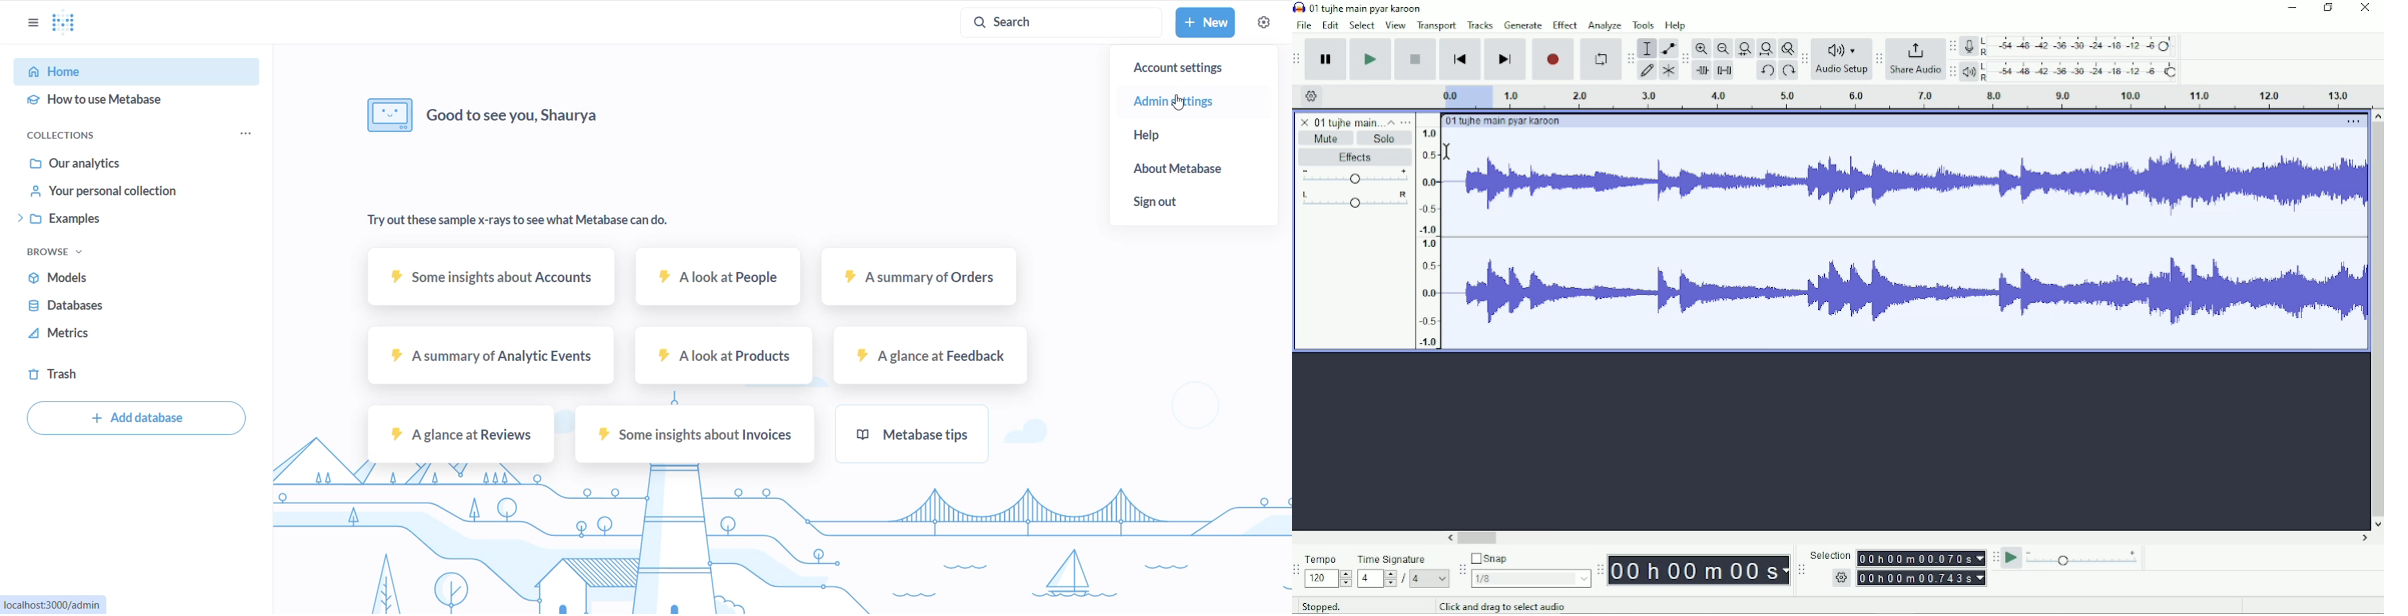  I want to click on Zoom In, so click(1703, 48).